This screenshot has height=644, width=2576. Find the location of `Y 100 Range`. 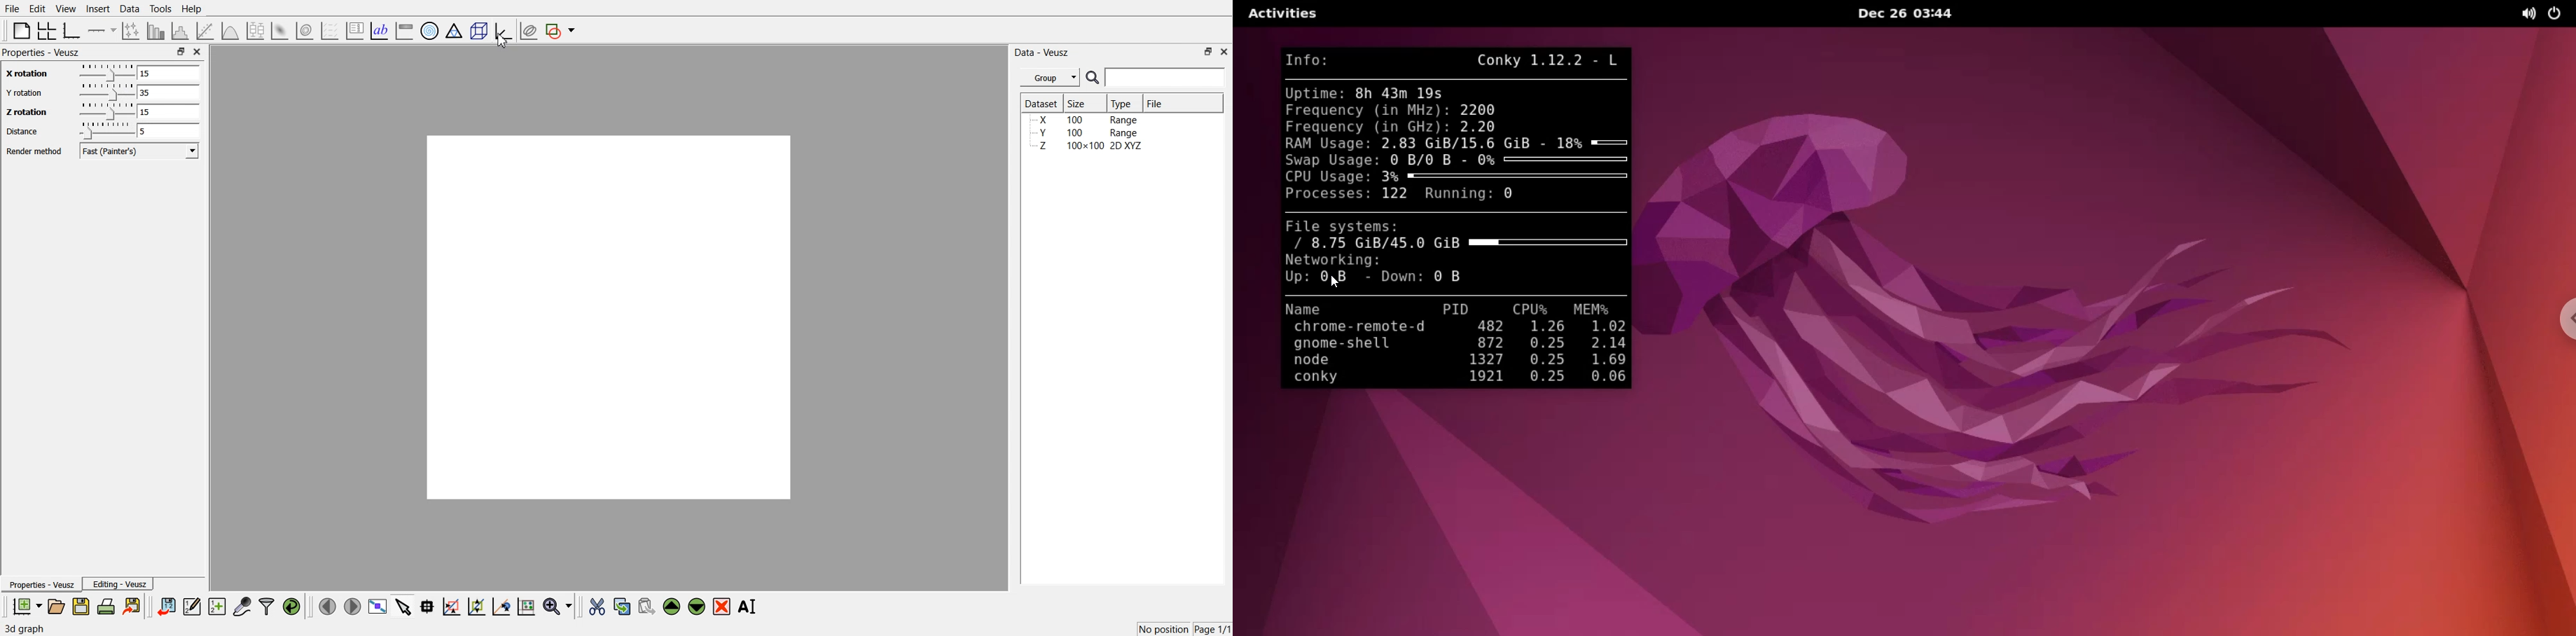

Y 100 Range is located at coordinates (1088, 133).